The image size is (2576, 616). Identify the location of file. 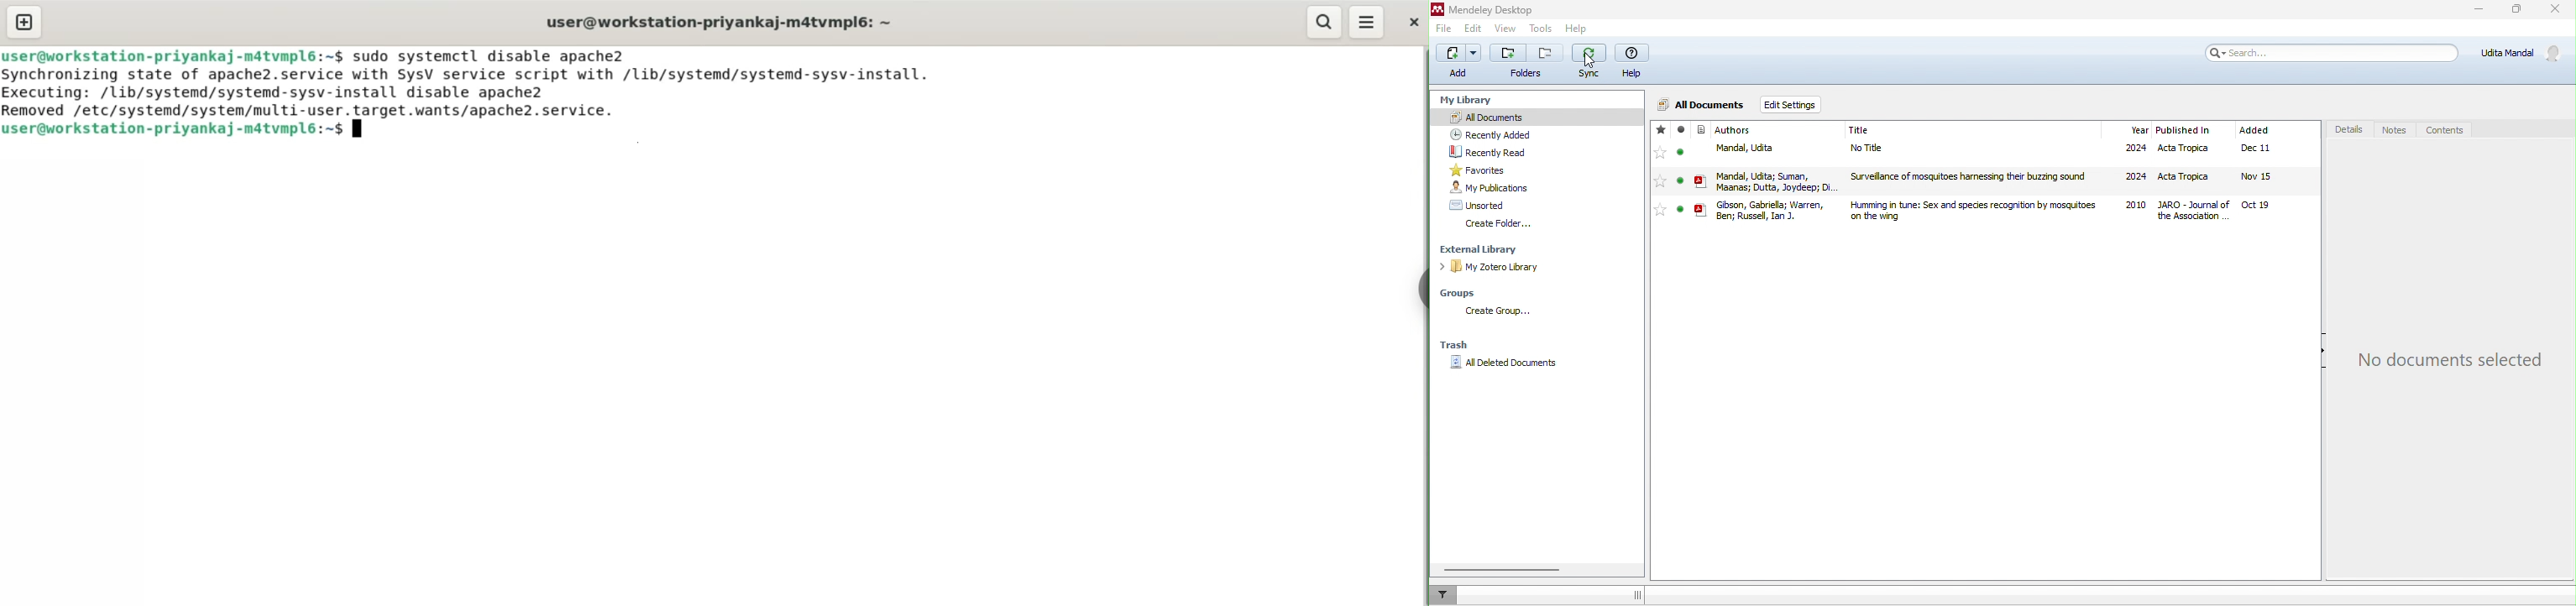
(1976, 212).